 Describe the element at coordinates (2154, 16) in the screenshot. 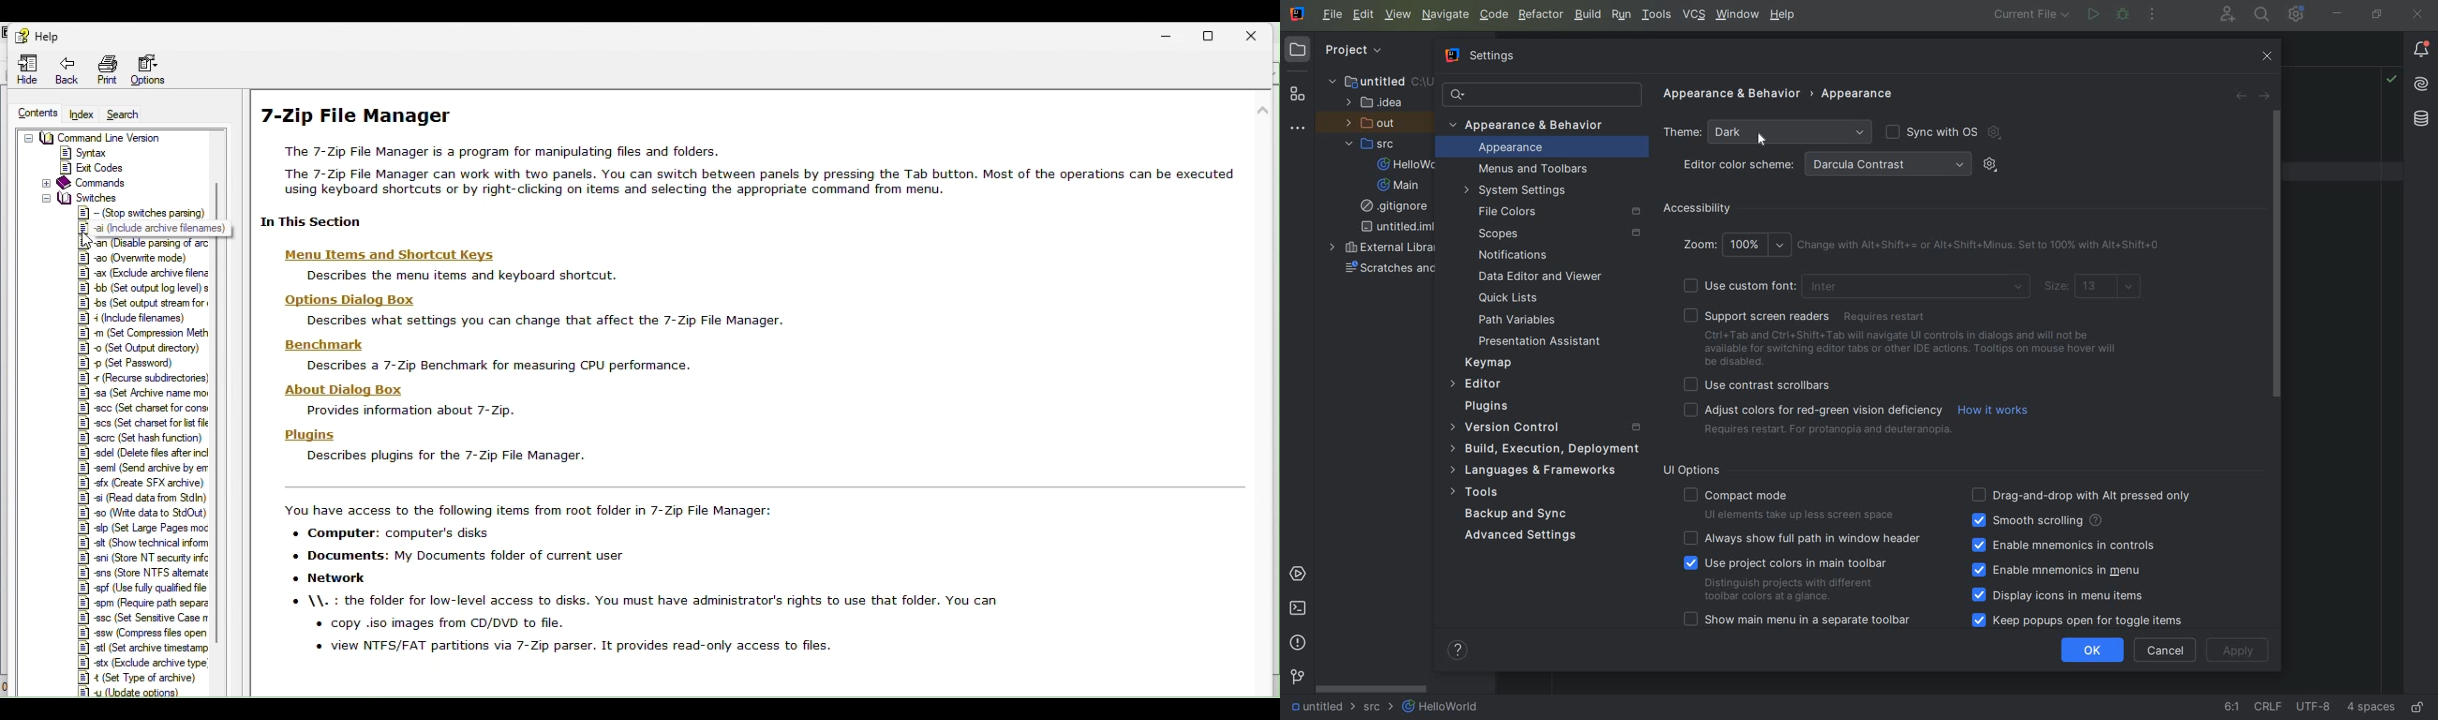

I see `MORE ACTIONS` at that location.